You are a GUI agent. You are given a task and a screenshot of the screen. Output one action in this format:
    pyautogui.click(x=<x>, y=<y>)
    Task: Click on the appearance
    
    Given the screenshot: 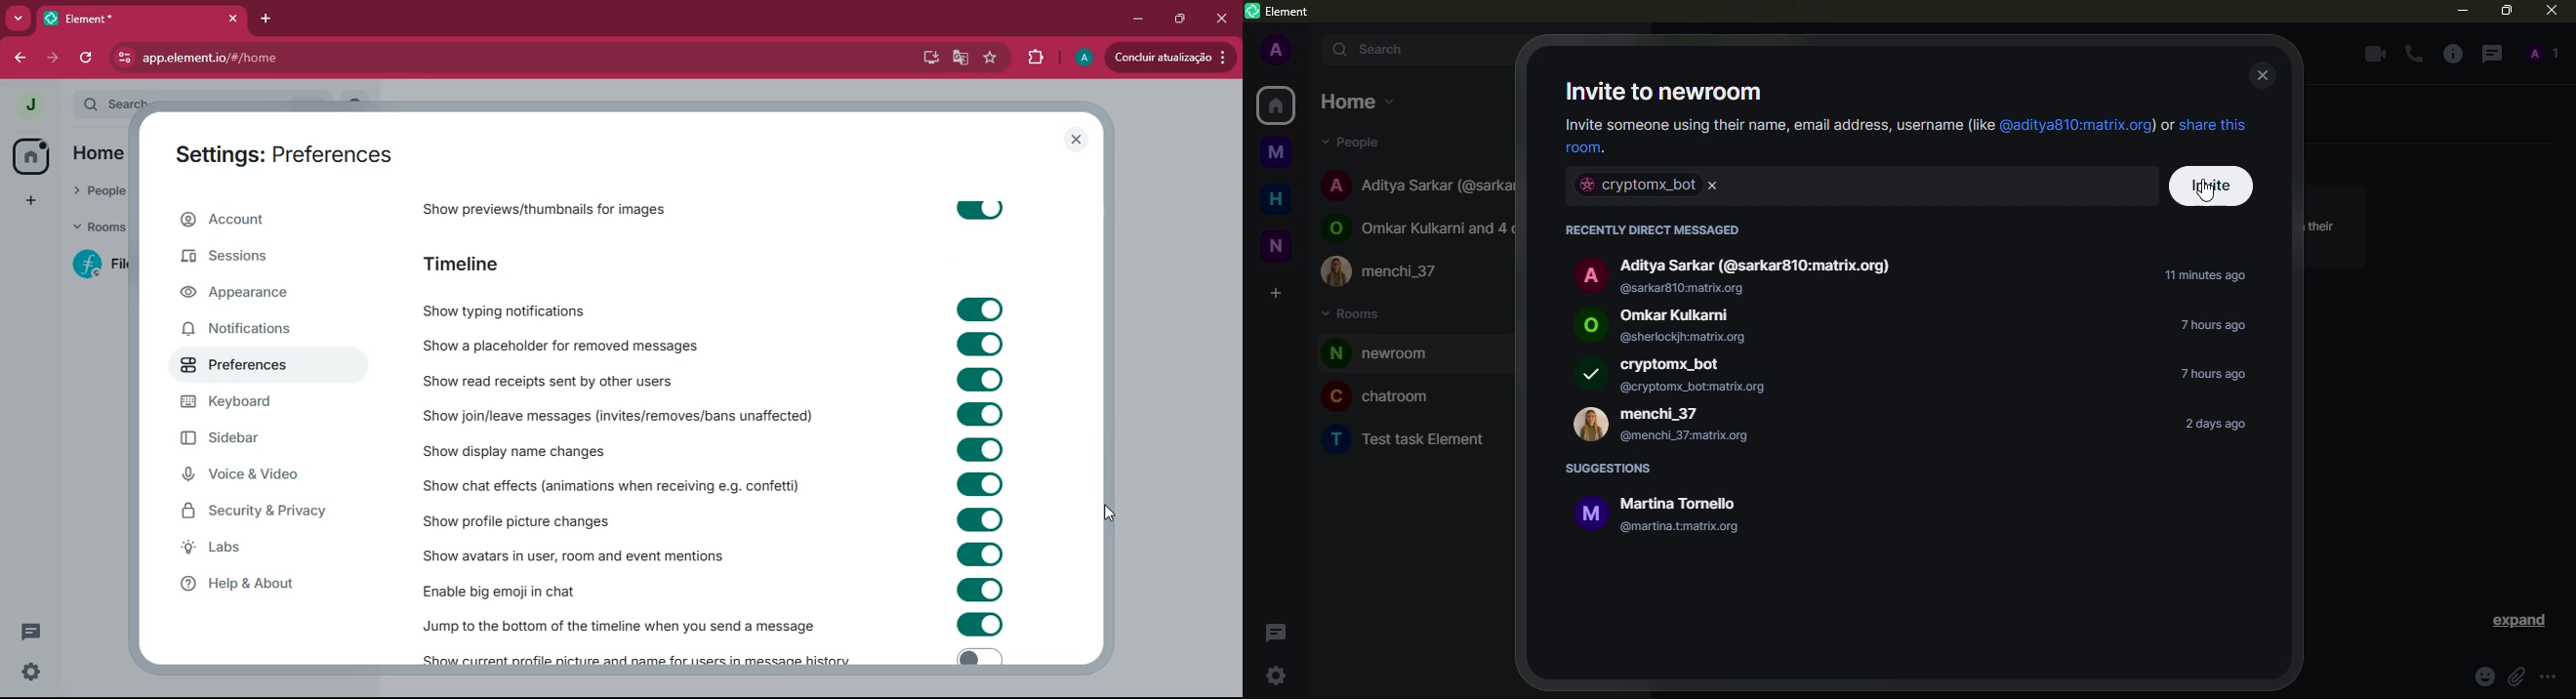 What is the action you would take?
    pyautogui.click(x=255, y=296)
    